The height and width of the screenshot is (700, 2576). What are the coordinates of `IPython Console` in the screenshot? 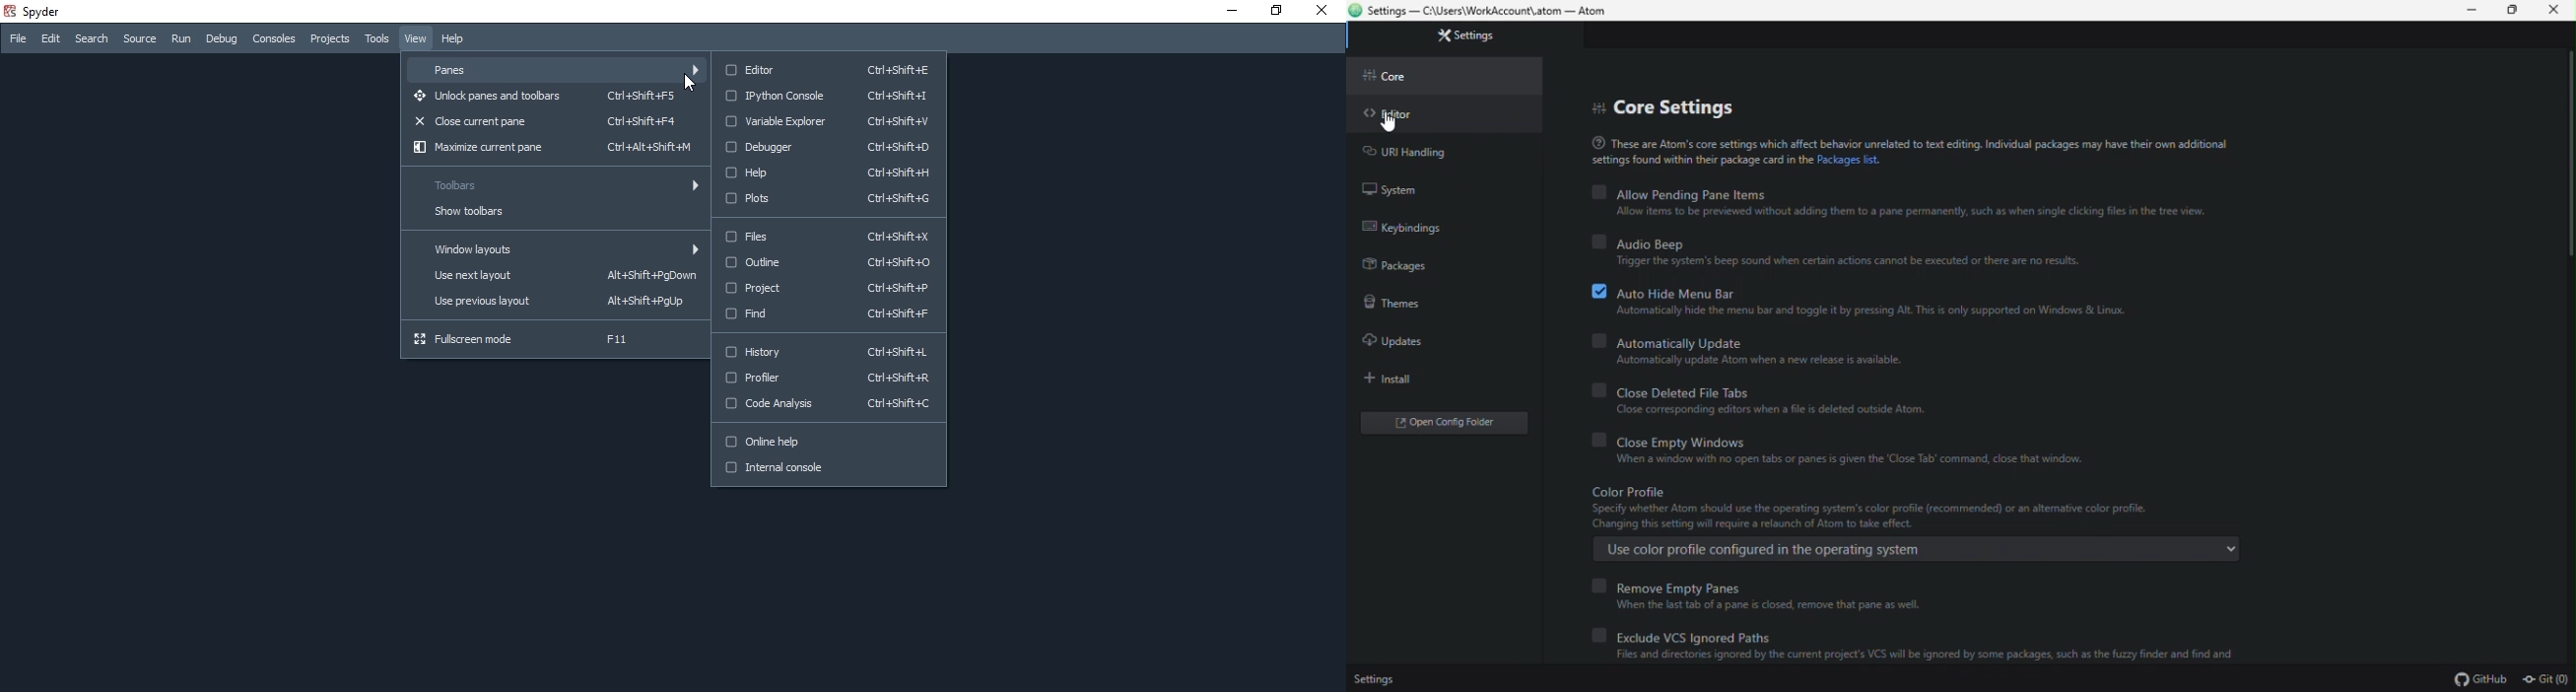 It's located at (826, 96).